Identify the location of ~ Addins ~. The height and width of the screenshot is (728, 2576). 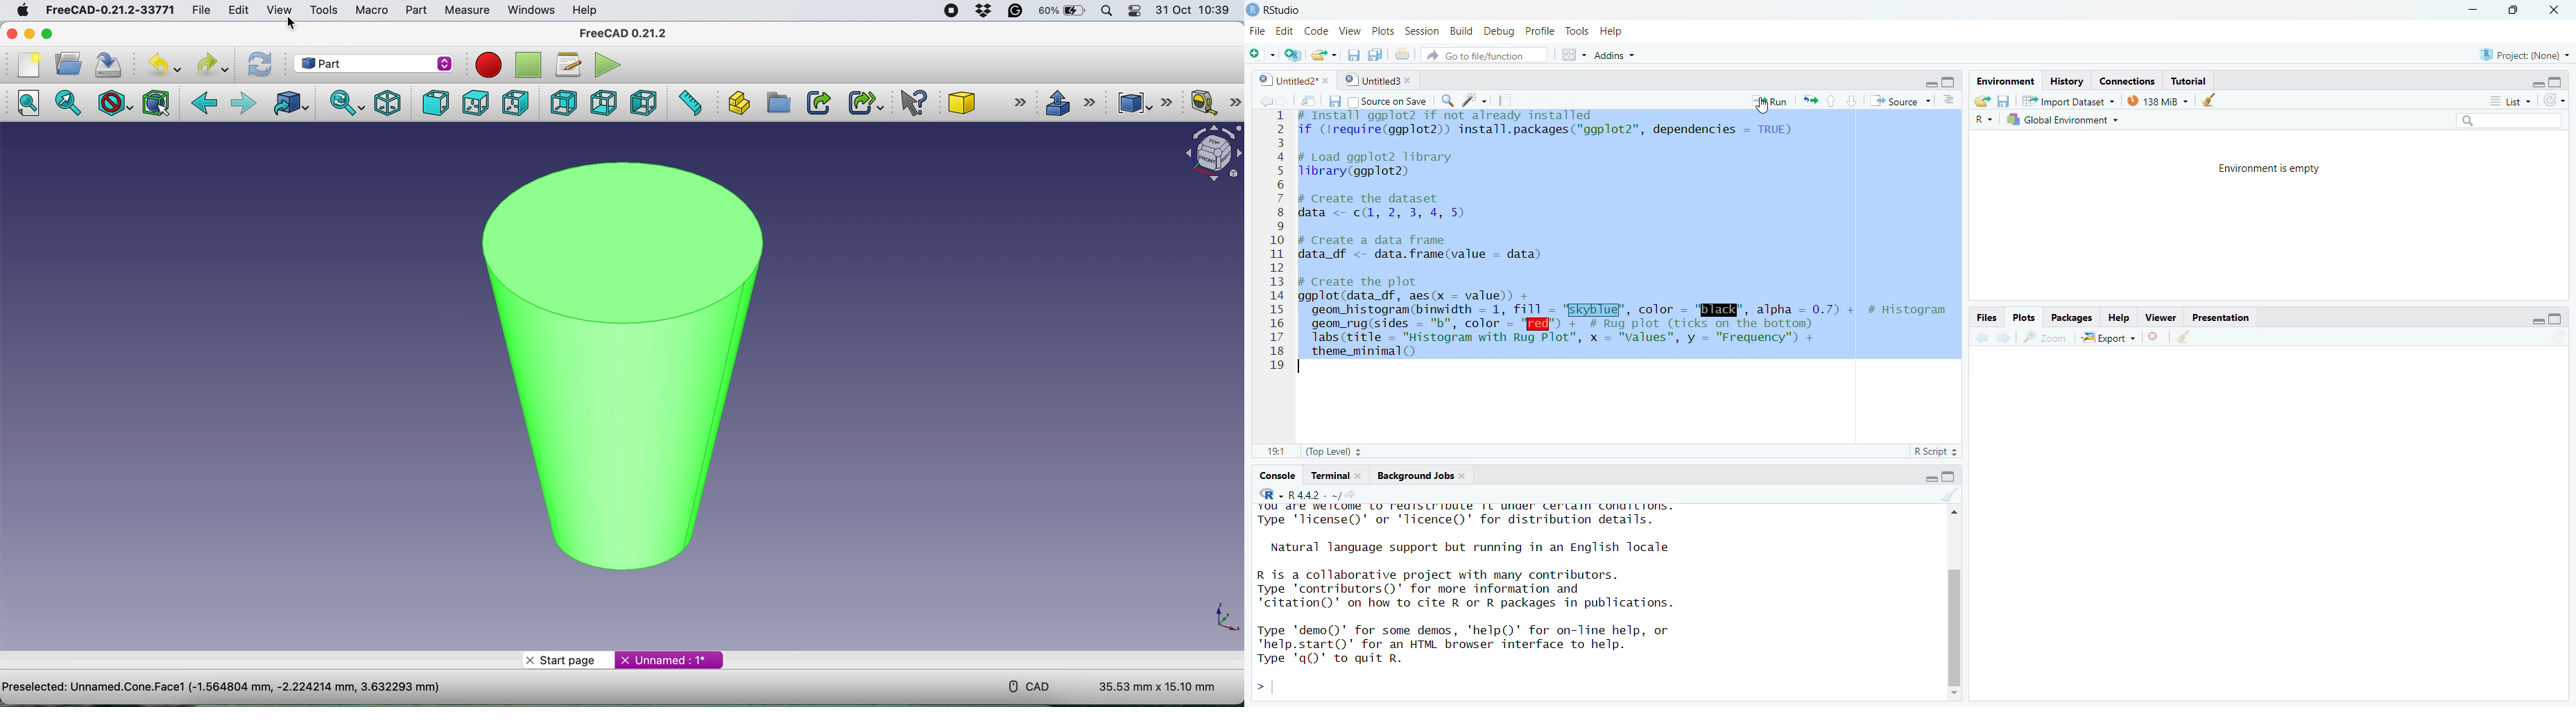
(1626, 53).